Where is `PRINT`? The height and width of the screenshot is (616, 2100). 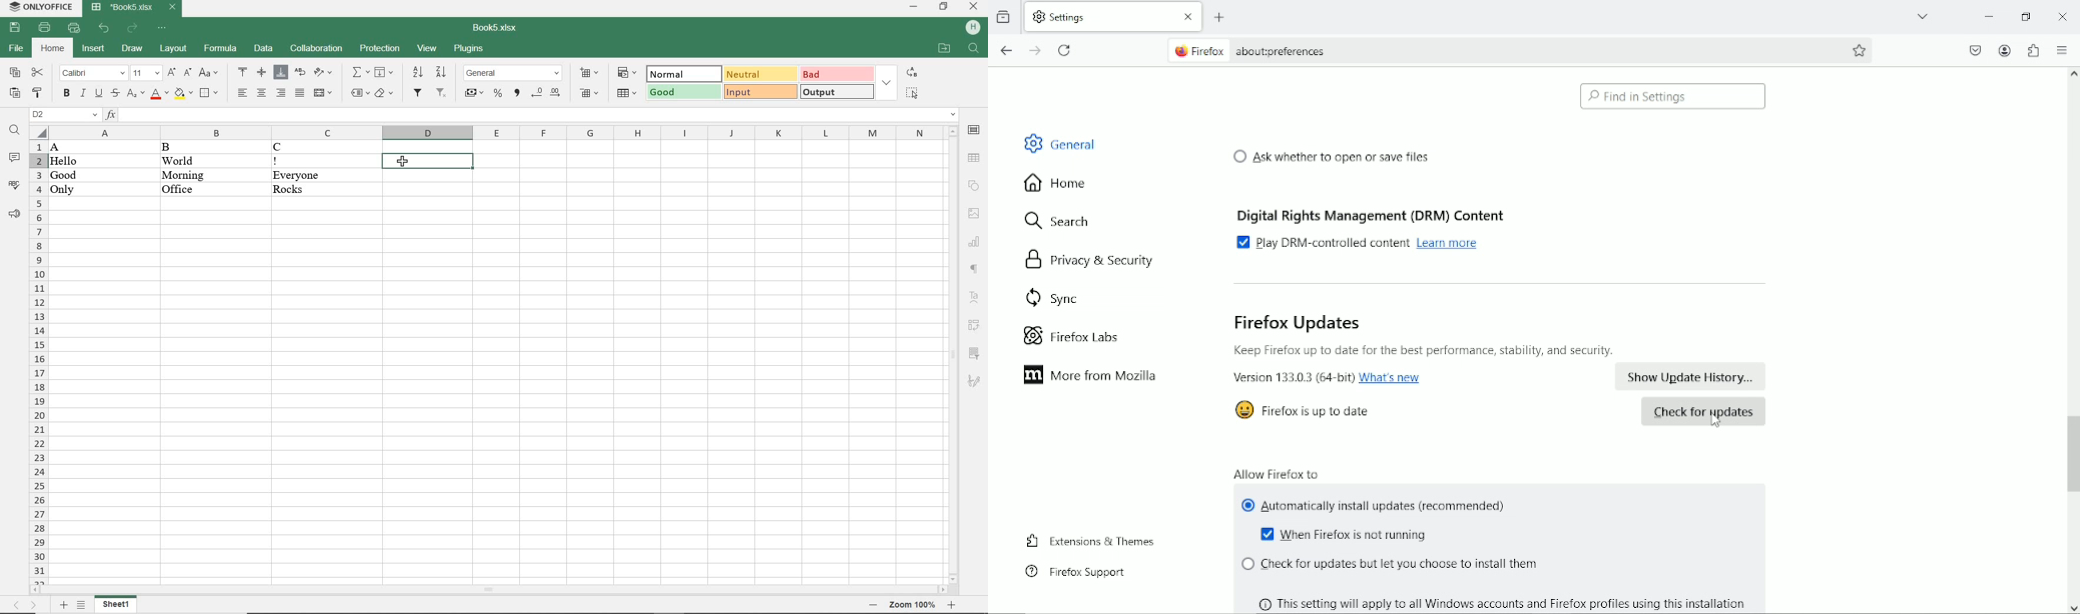
PRINT is located at coordinates (45, 28).